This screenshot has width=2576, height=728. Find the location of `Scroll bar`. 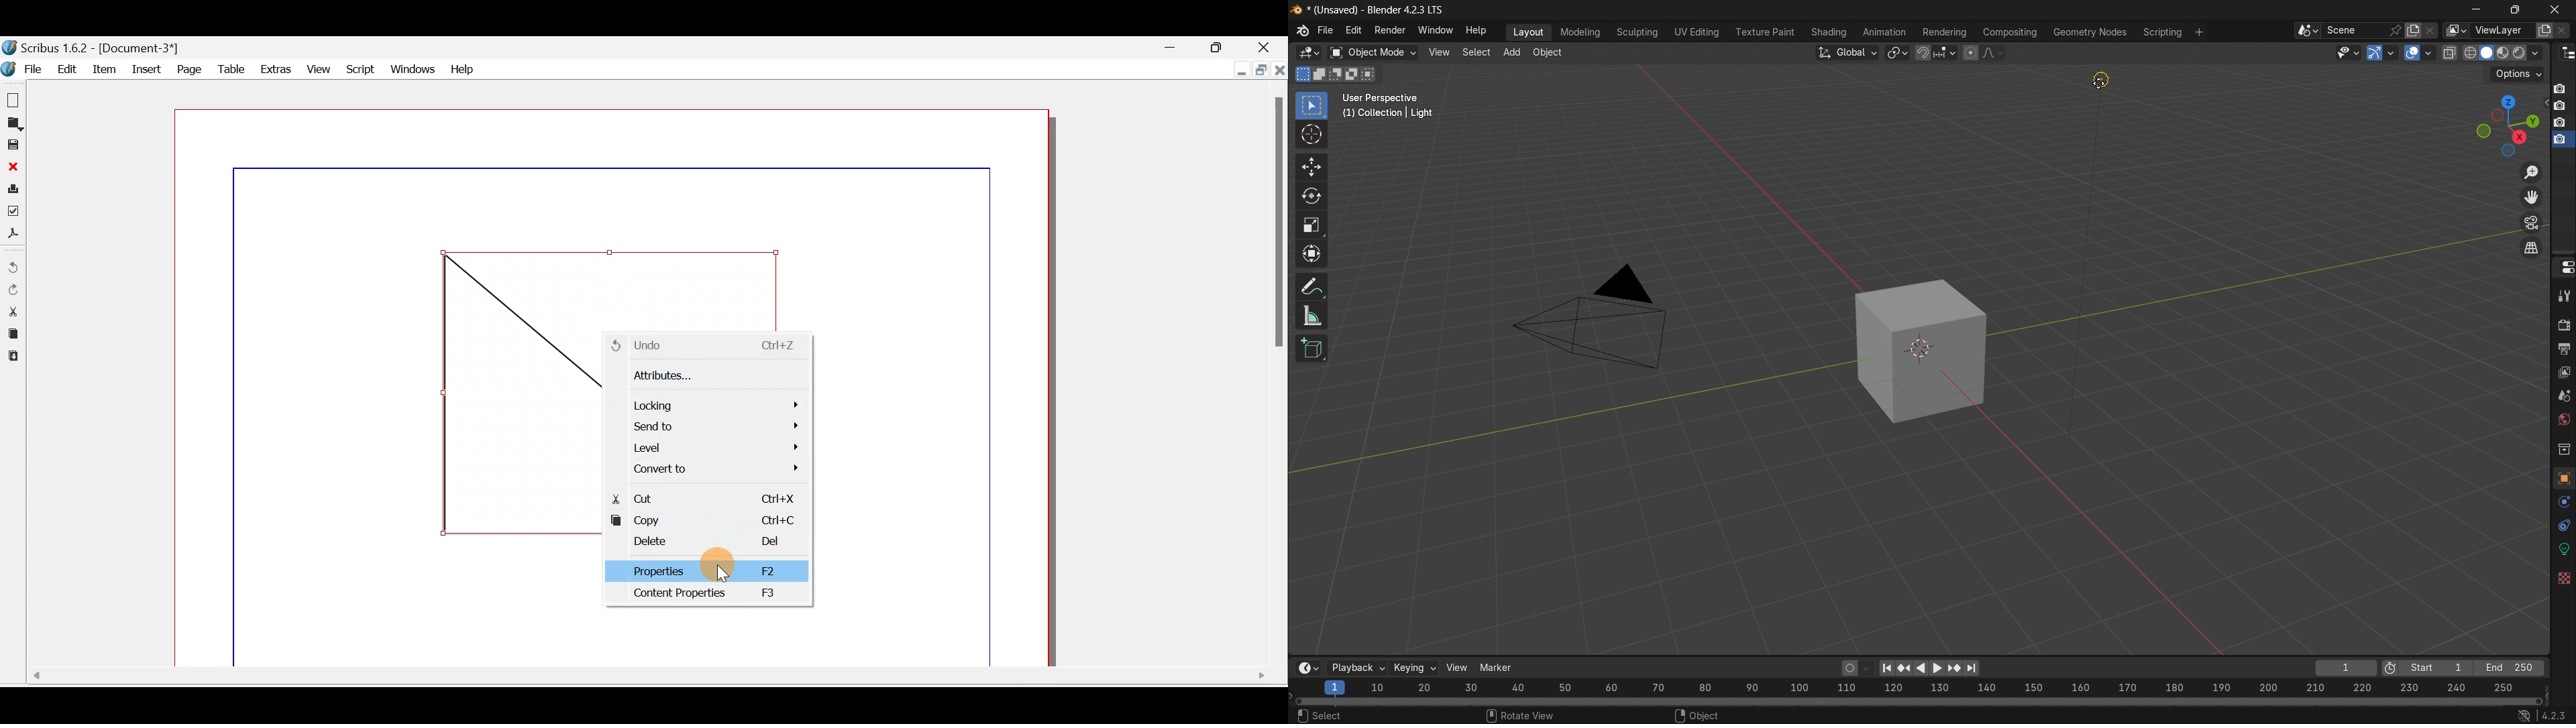

Scroll bar is located at coordinates (643, 679).